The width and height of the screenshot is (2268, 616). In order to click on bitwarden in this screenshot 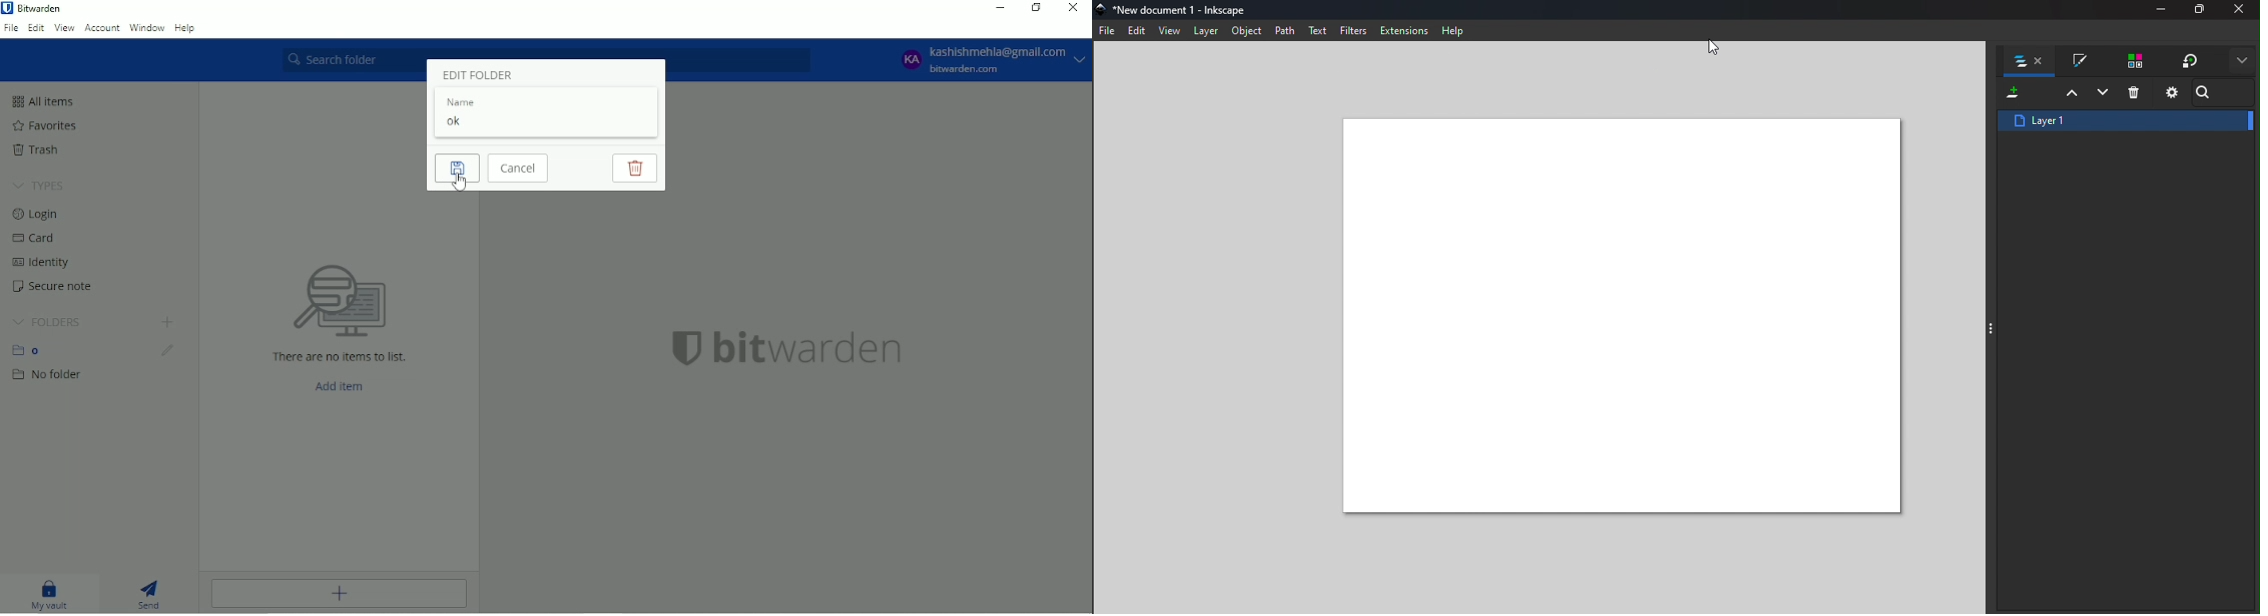, I will do `click(809, 348)`.